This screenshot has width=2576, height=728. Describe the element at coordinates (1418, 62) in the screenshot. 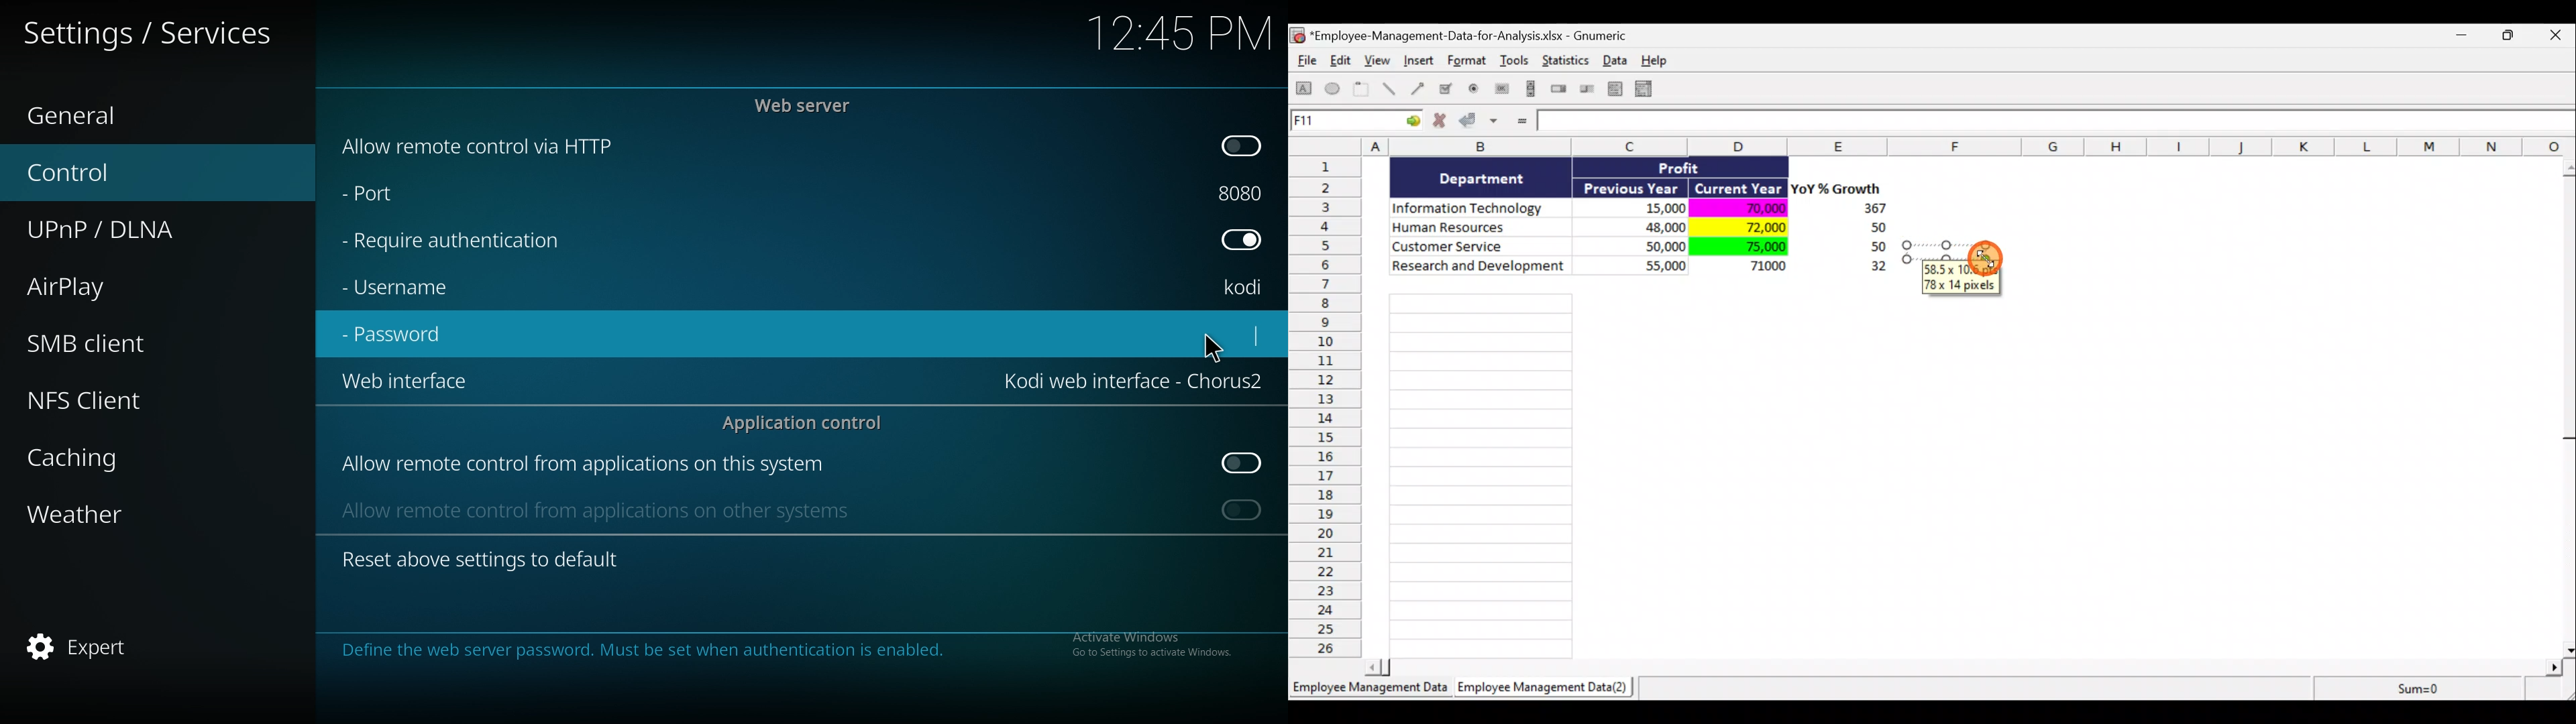

I see `Insert` at that location.